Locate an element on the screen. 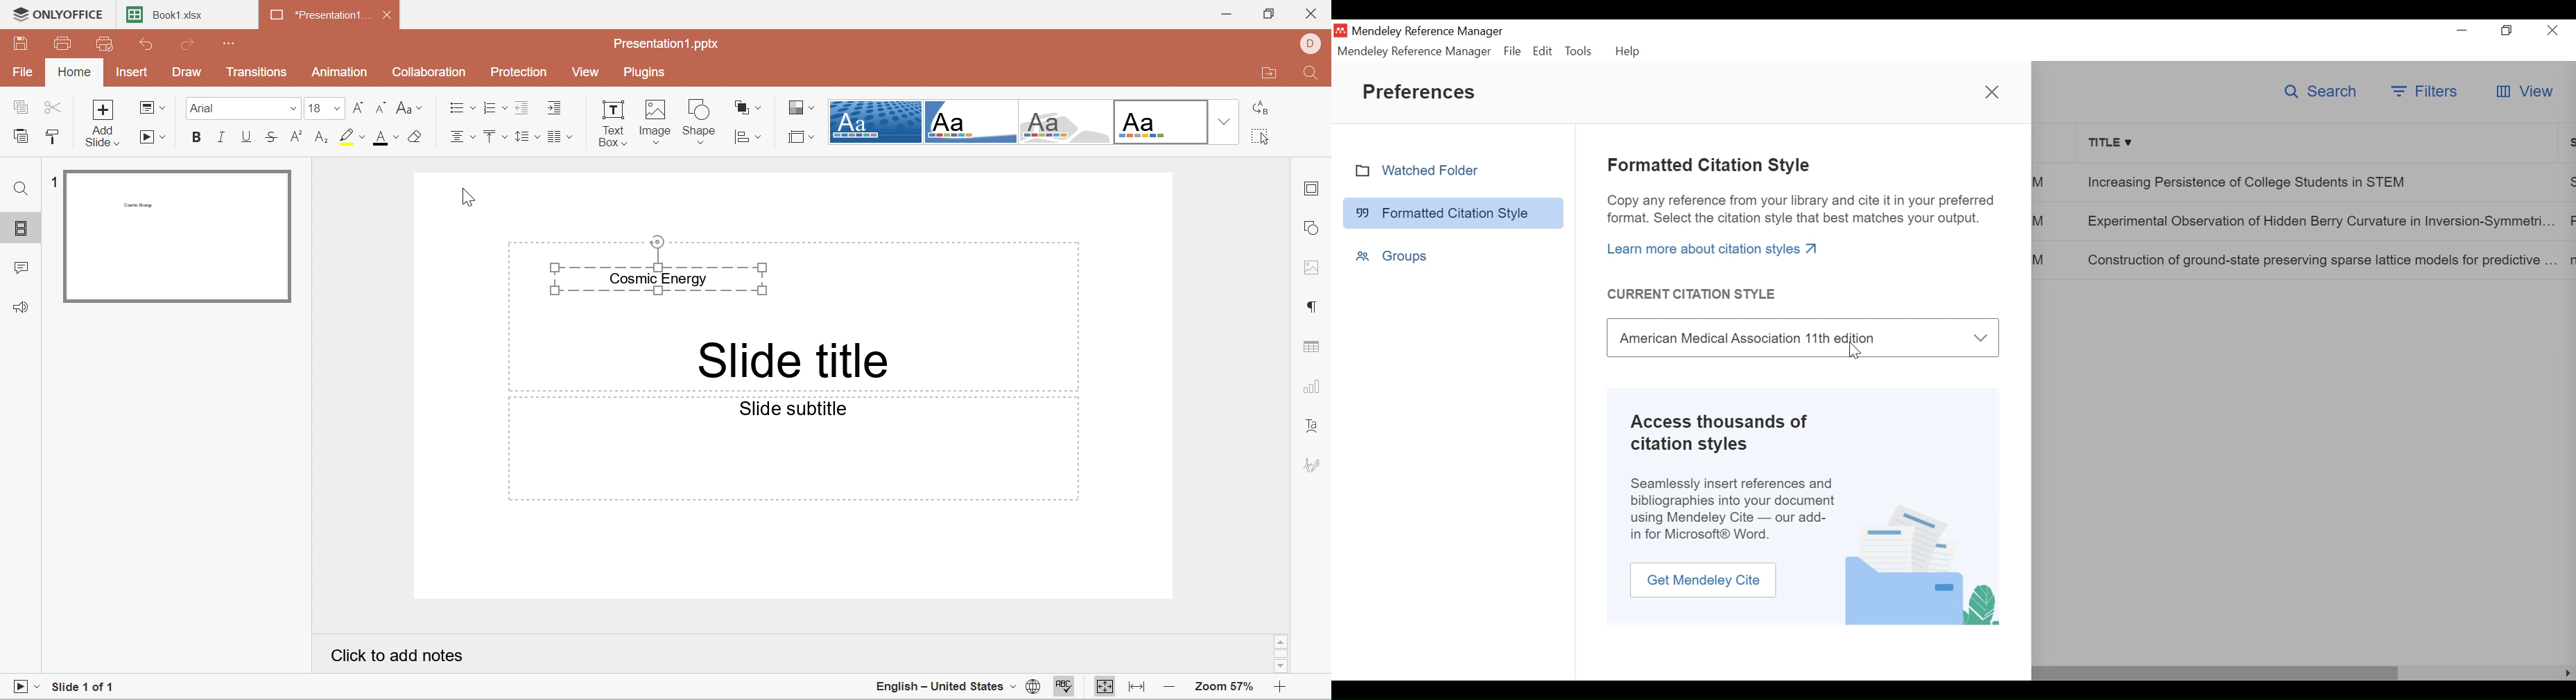  Seamlessly insert references and bibliographies into your document using Mendeley Cite — our add-in for Microsoft® Word is located at coordinates (1734, 509).